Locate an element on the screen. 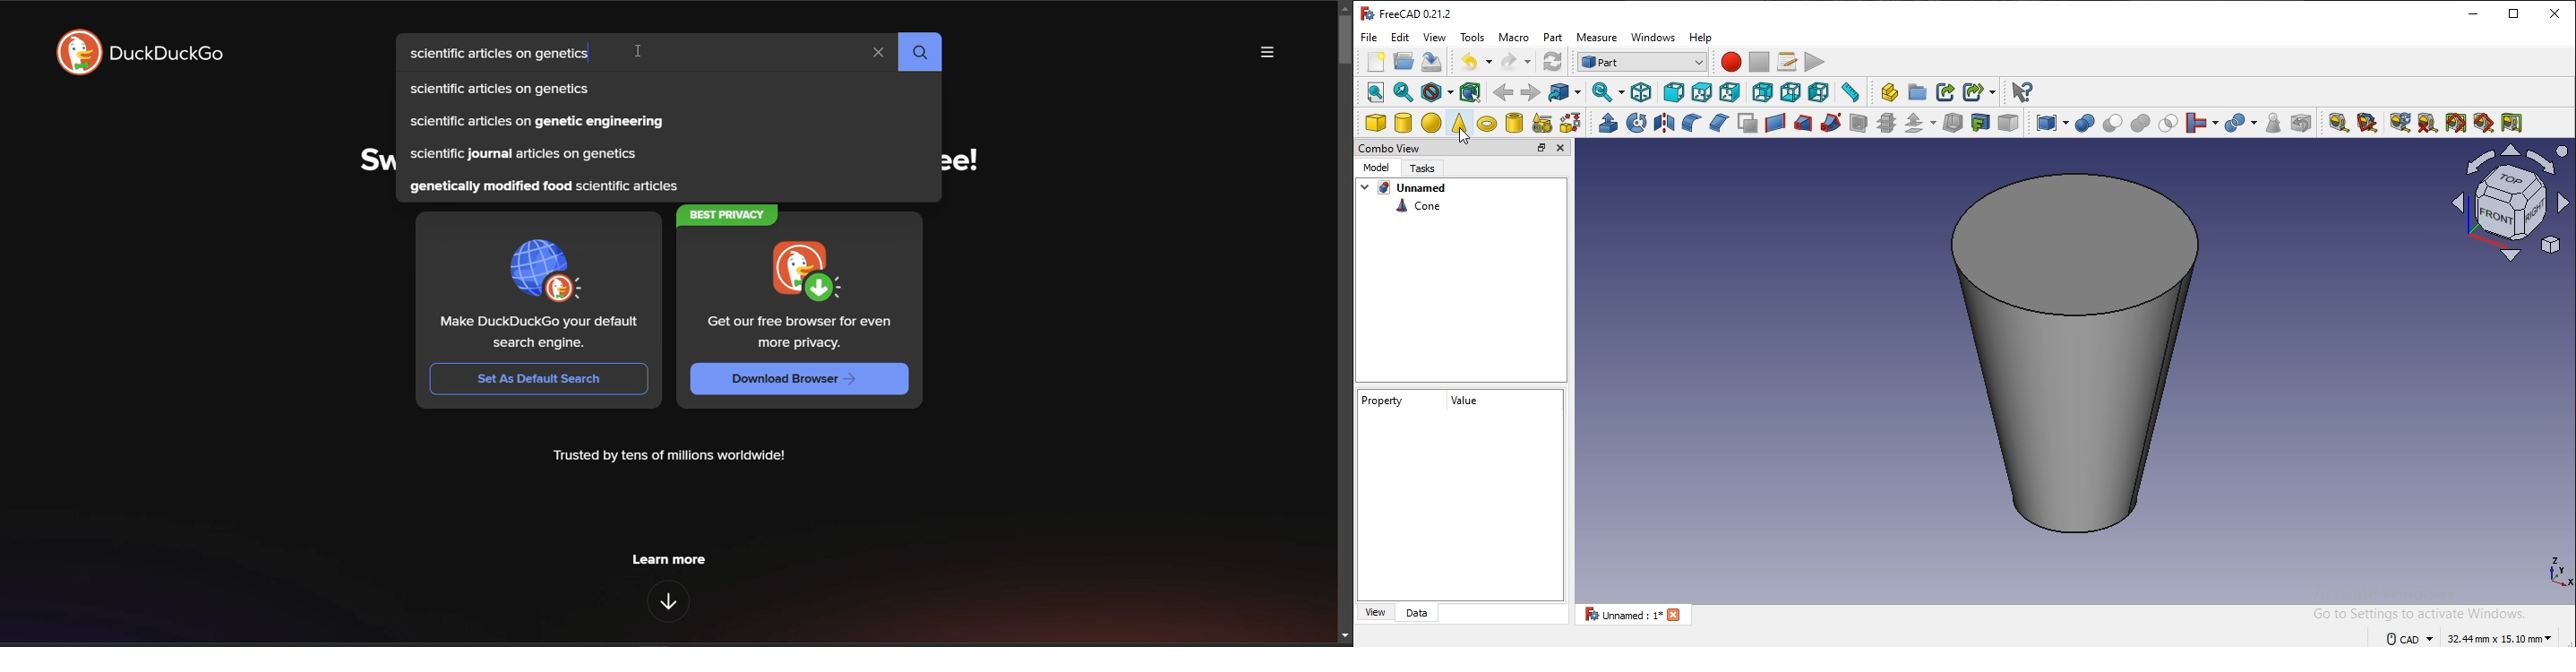  learn more is located at coordinates (671, 558).